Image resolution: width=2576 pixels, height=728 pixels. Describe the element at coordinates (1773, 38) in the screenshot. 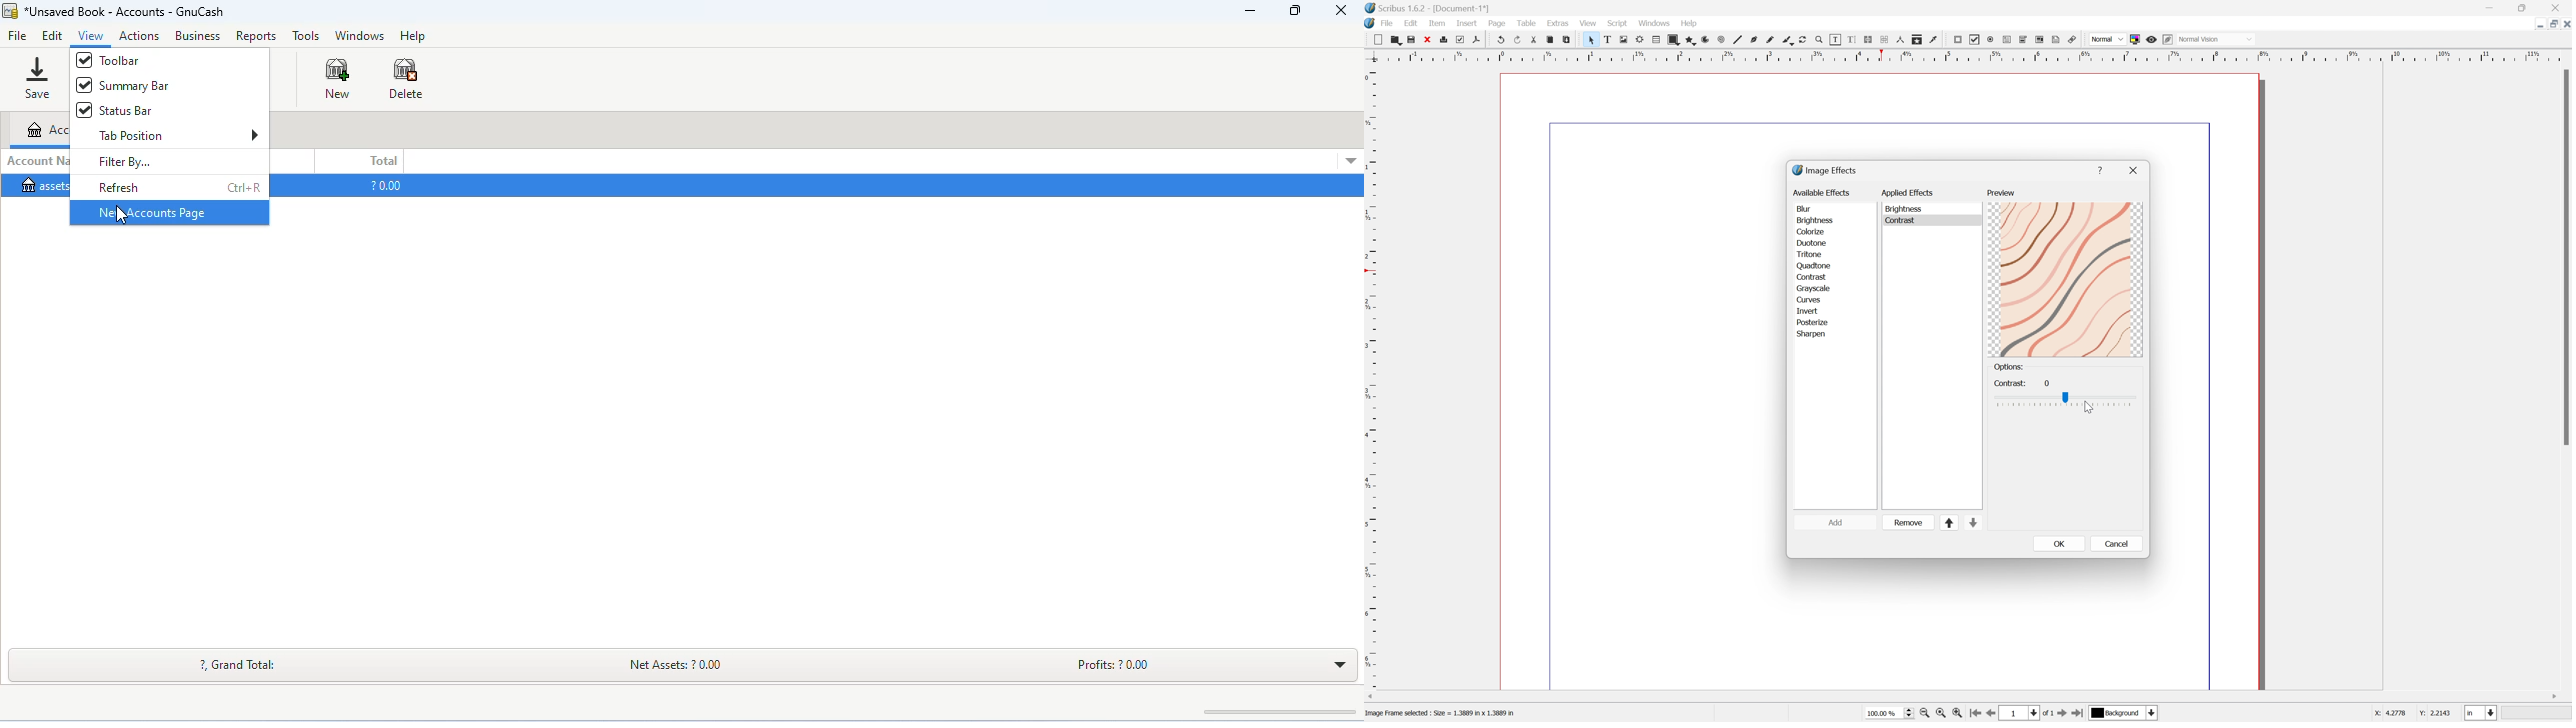

I see `Freehand line` at that location.